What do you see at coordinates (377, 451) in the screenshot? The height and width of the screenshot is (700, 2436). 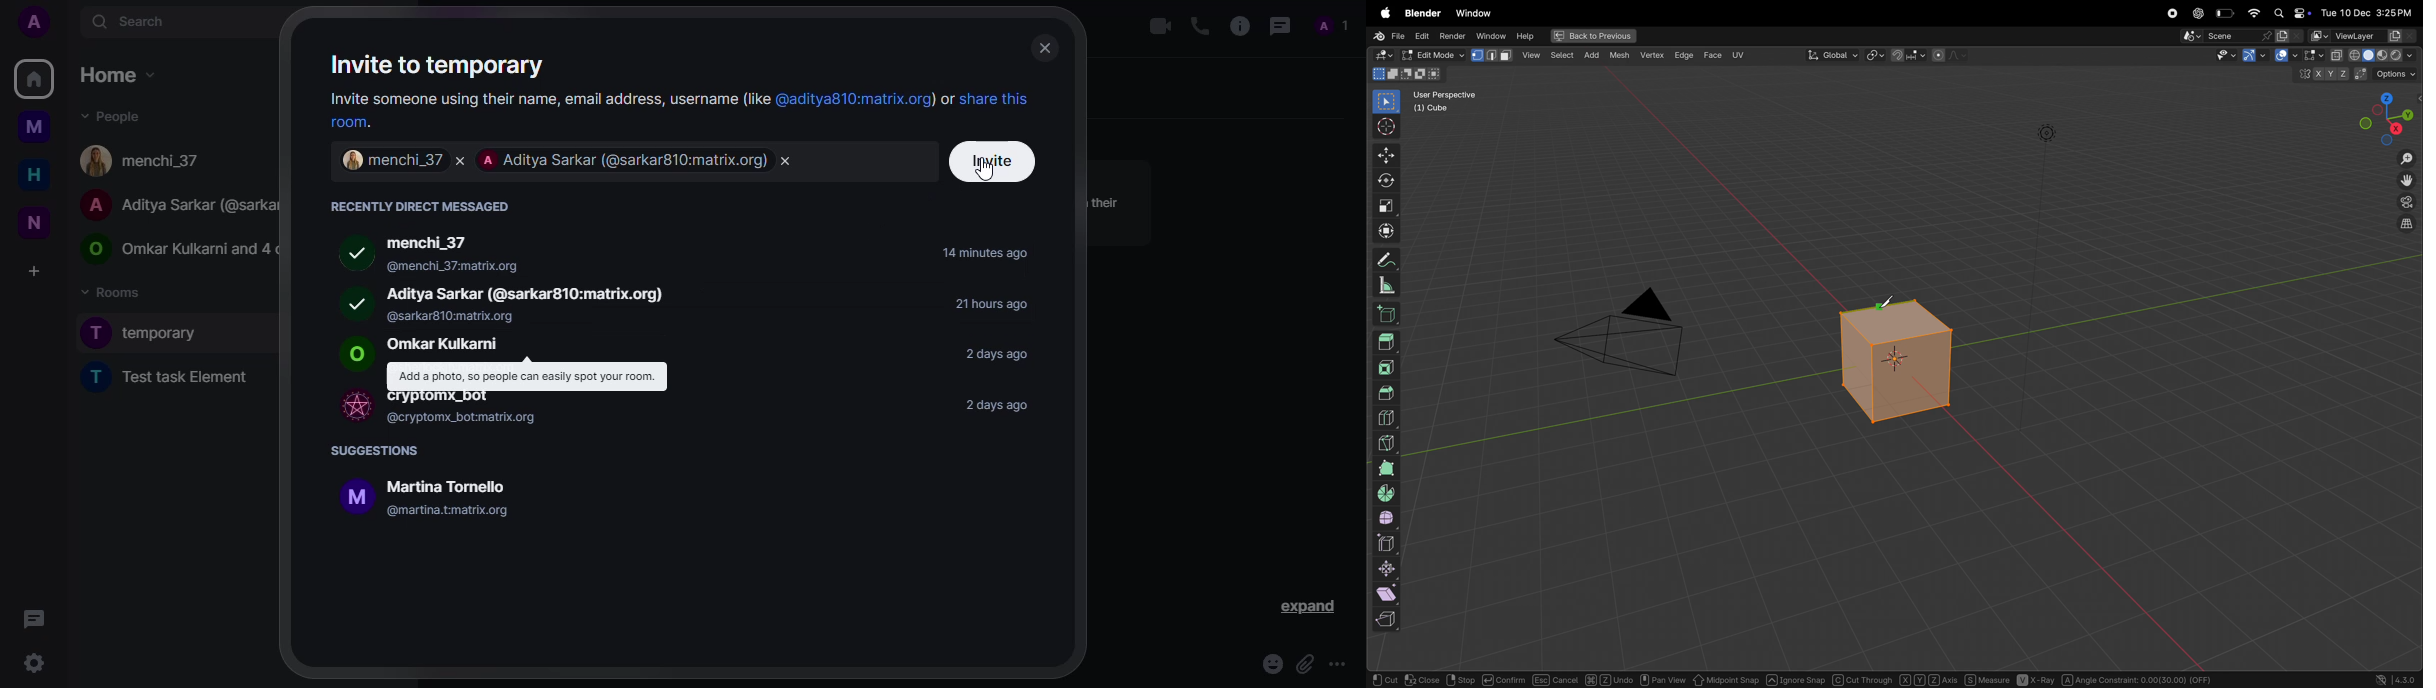 I see `suggestions` at bounding box center [377, 451].